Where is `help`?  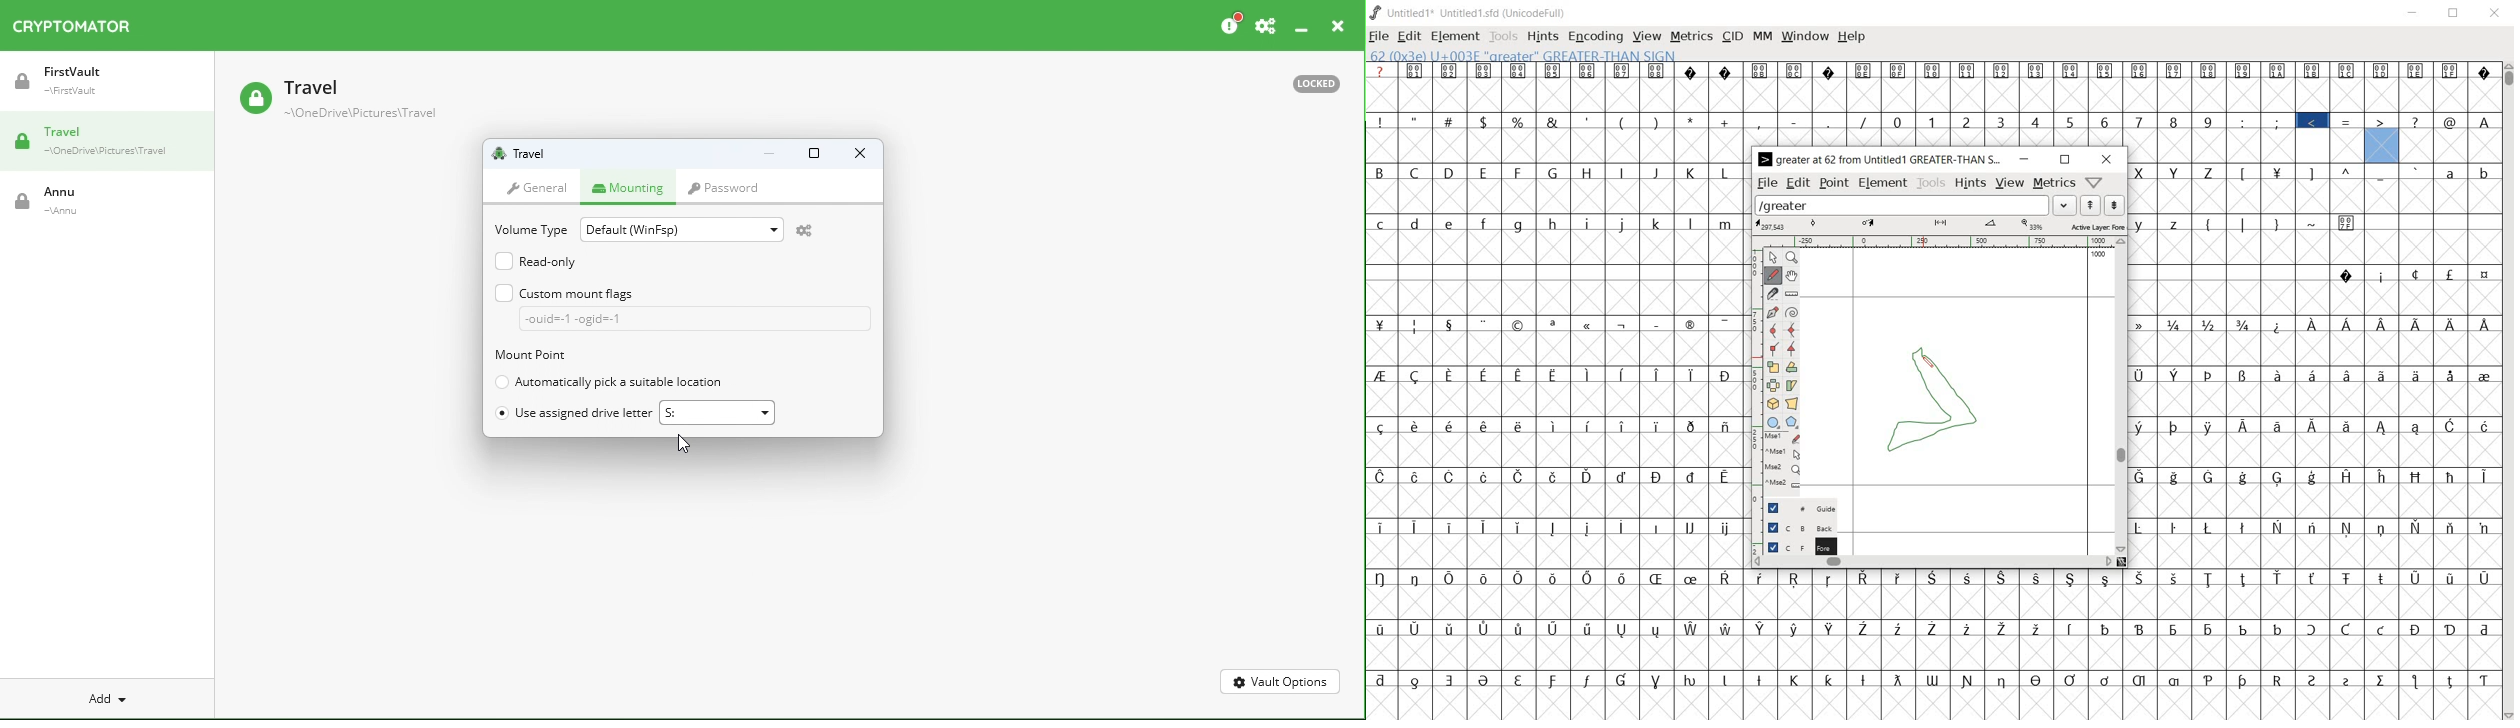
help is located at coordinates (1851, 37).